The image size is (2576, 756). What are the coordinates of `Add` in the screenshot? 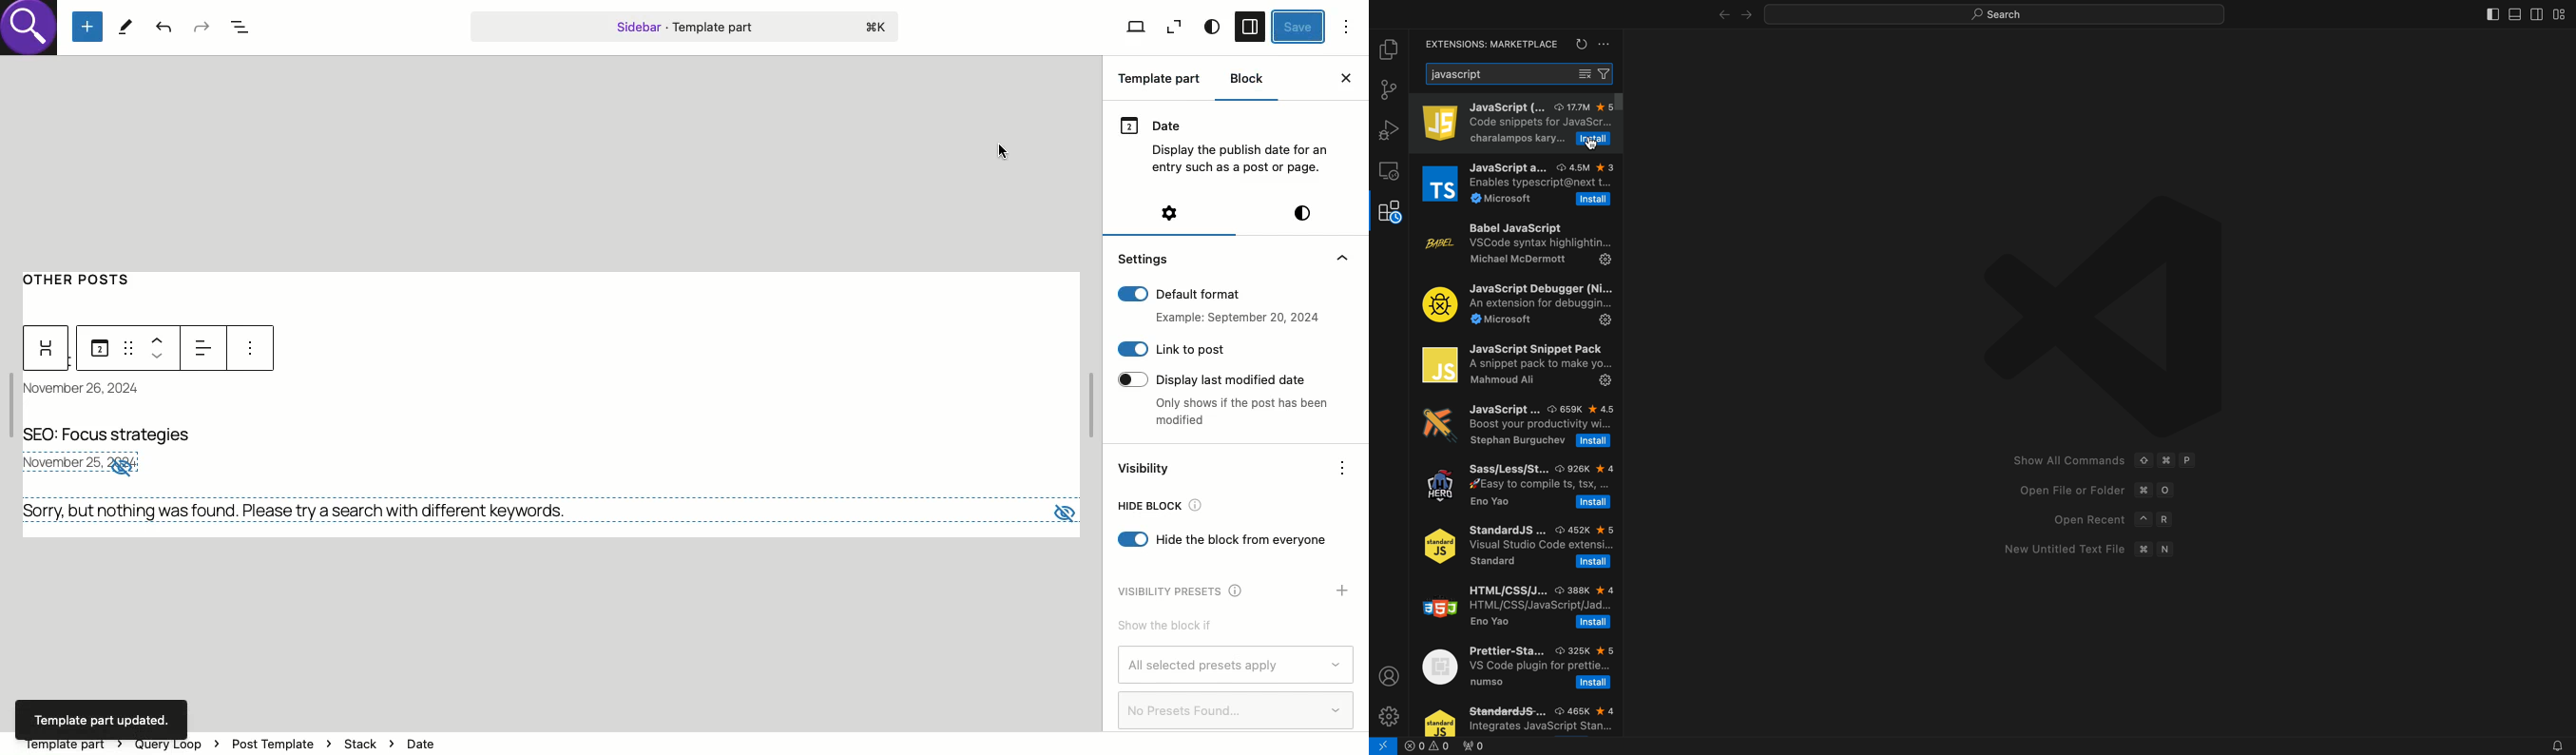 It's located at (1343, 590).